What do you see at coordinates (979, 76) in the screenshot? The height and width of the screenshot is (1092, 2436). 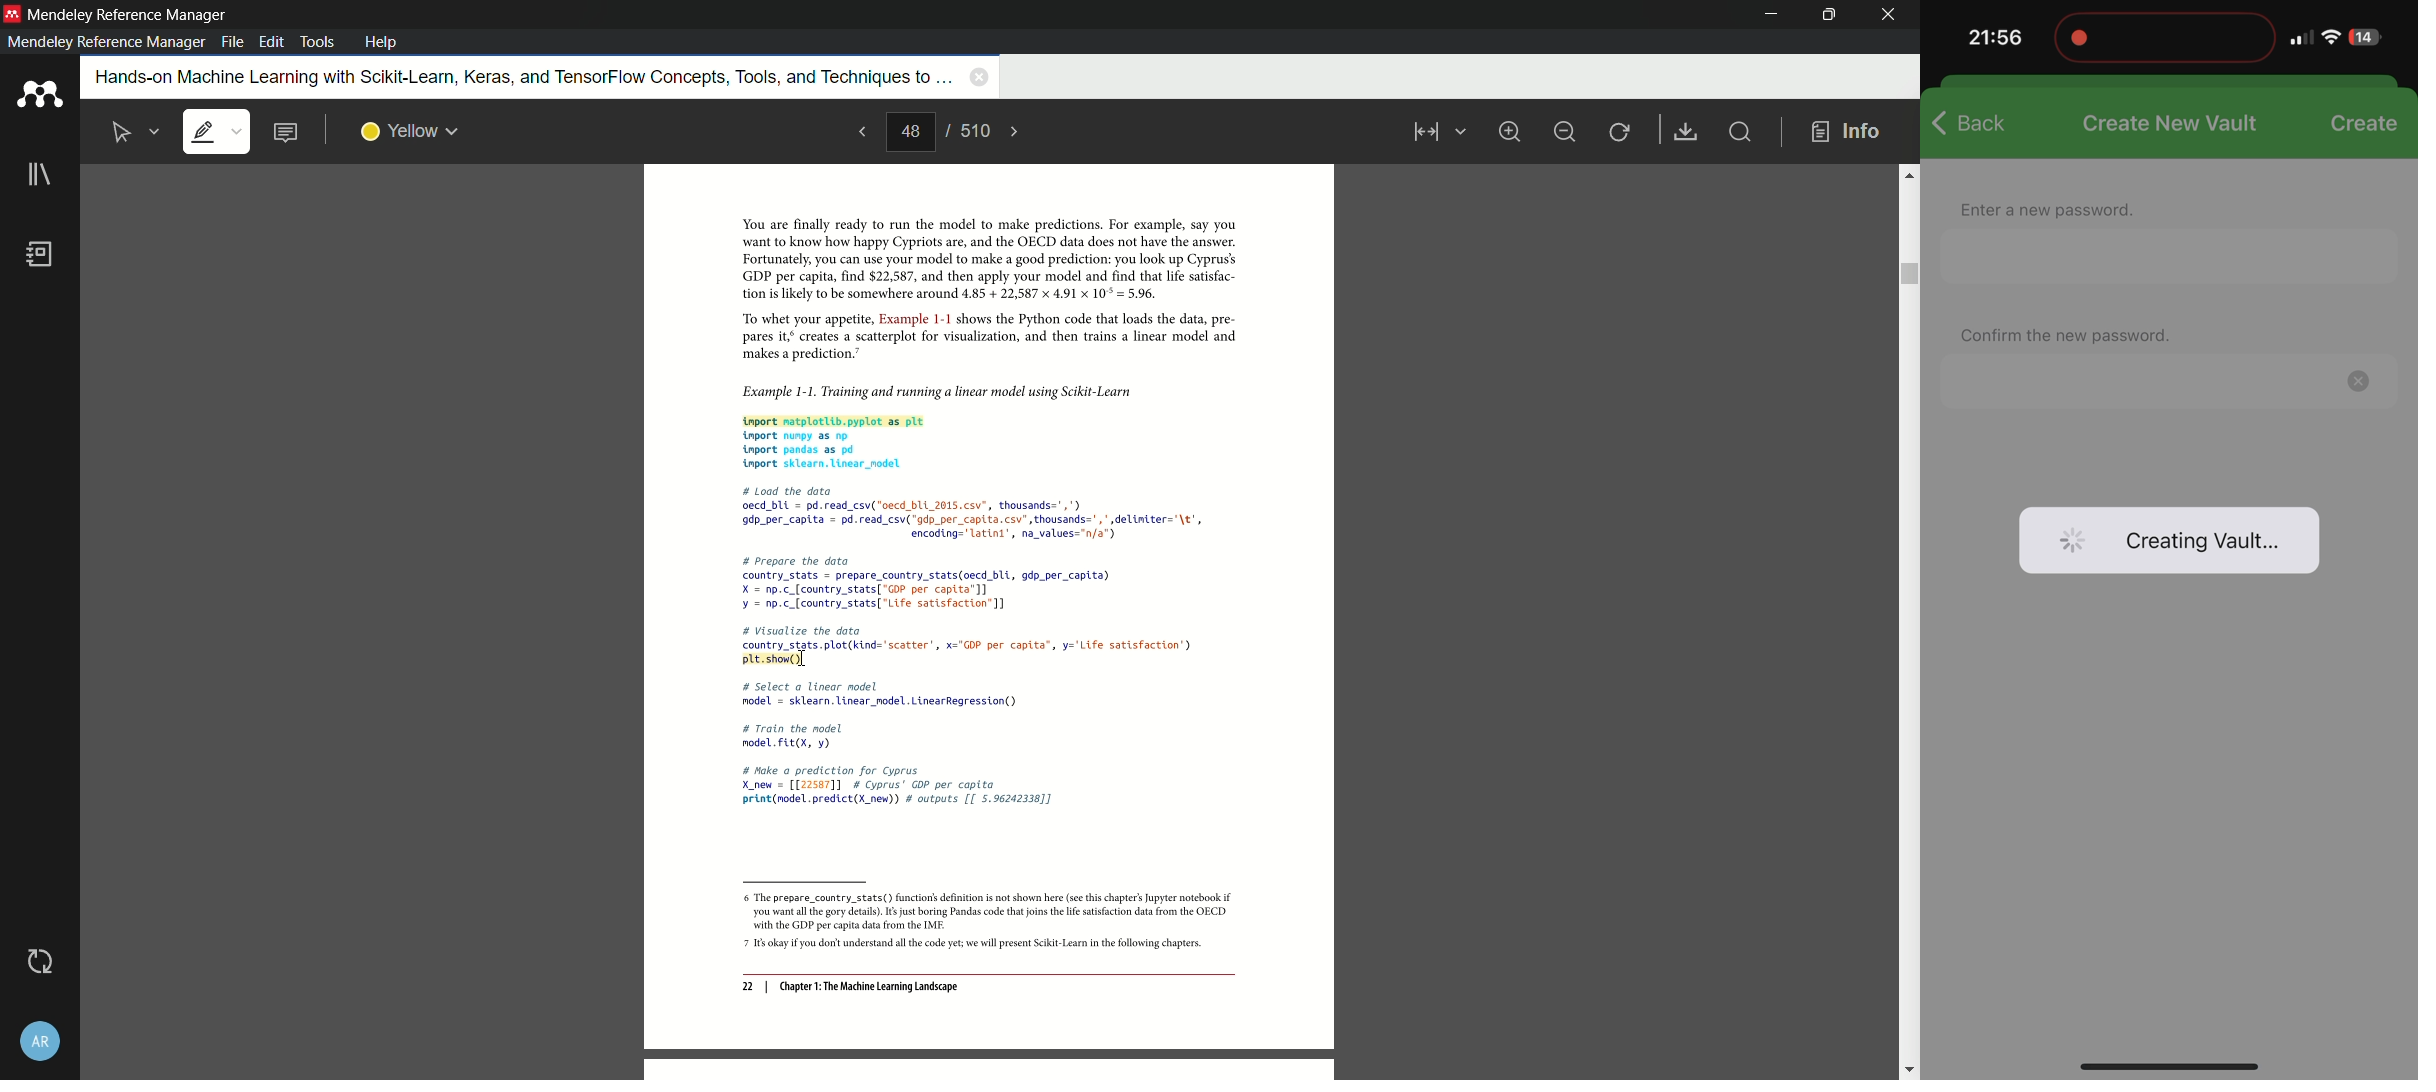 I see `close book` at bounding box center [979, 76].